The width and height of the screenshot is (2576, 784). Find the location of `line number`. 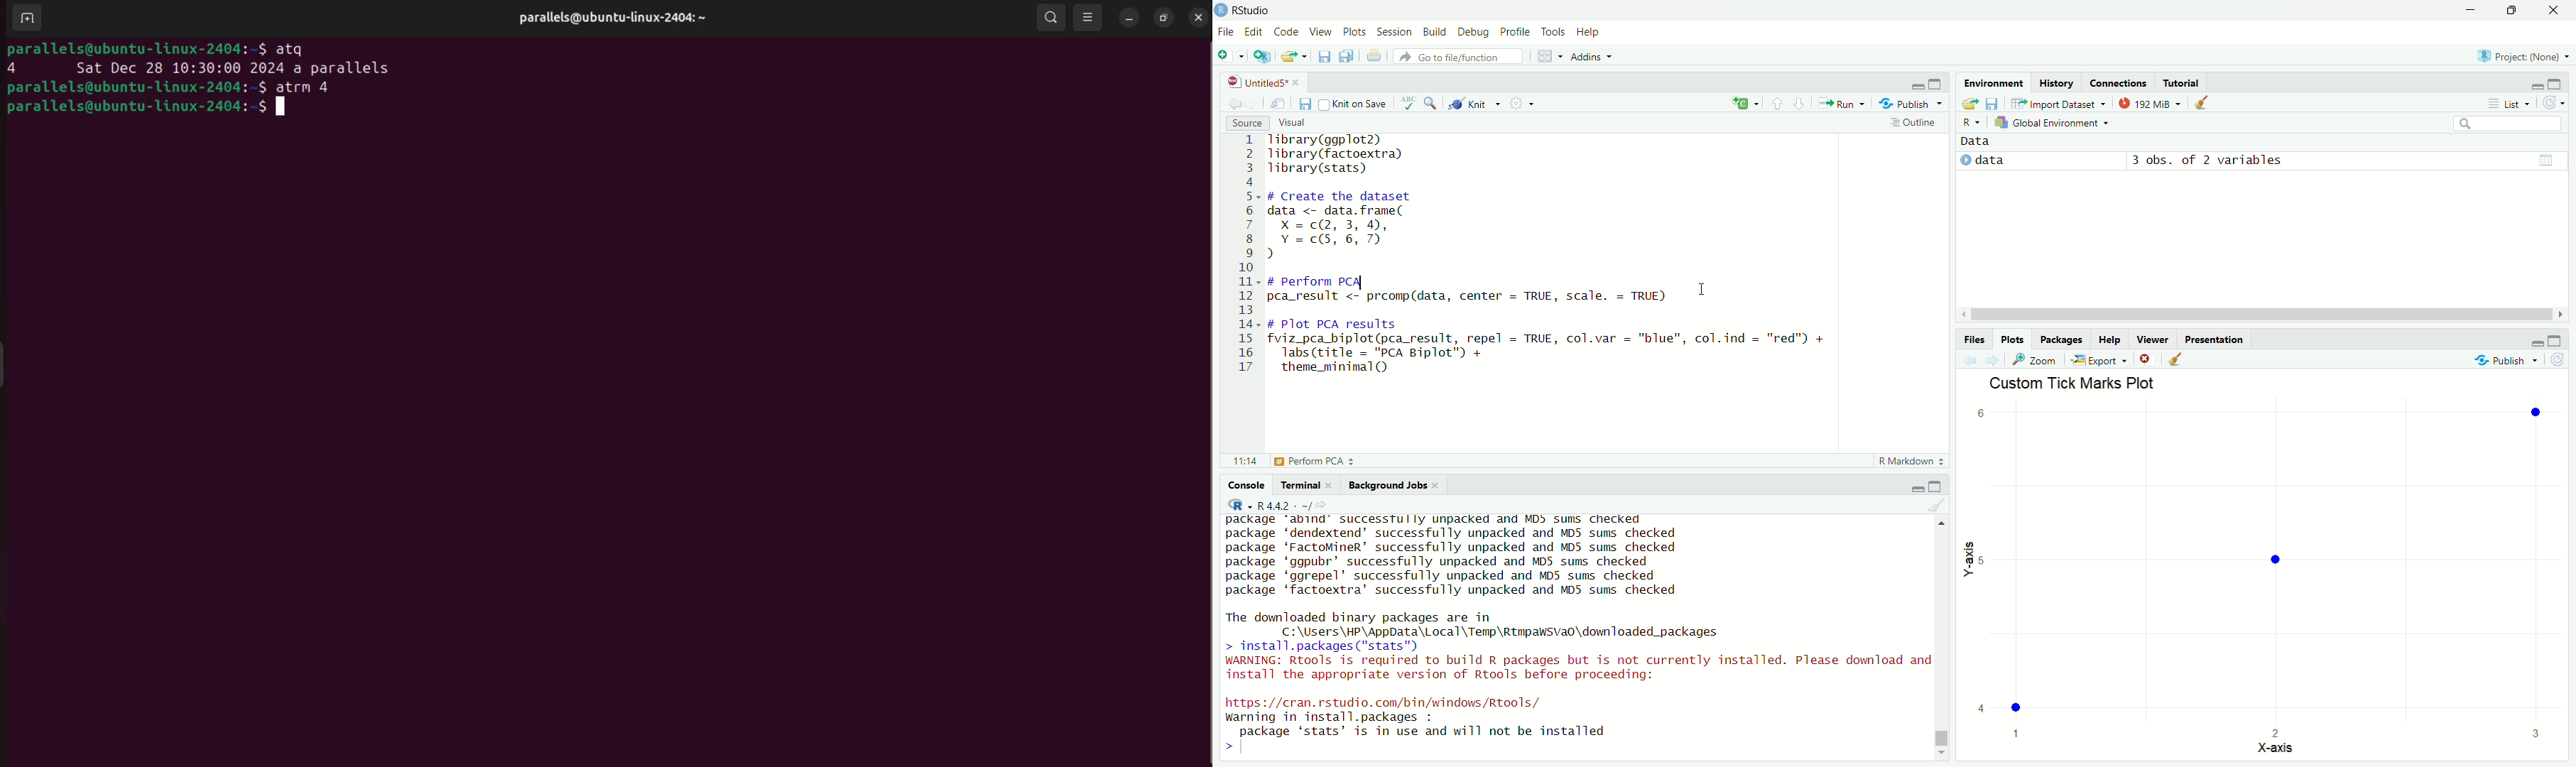

line number is located at coordinates (1247, 254).